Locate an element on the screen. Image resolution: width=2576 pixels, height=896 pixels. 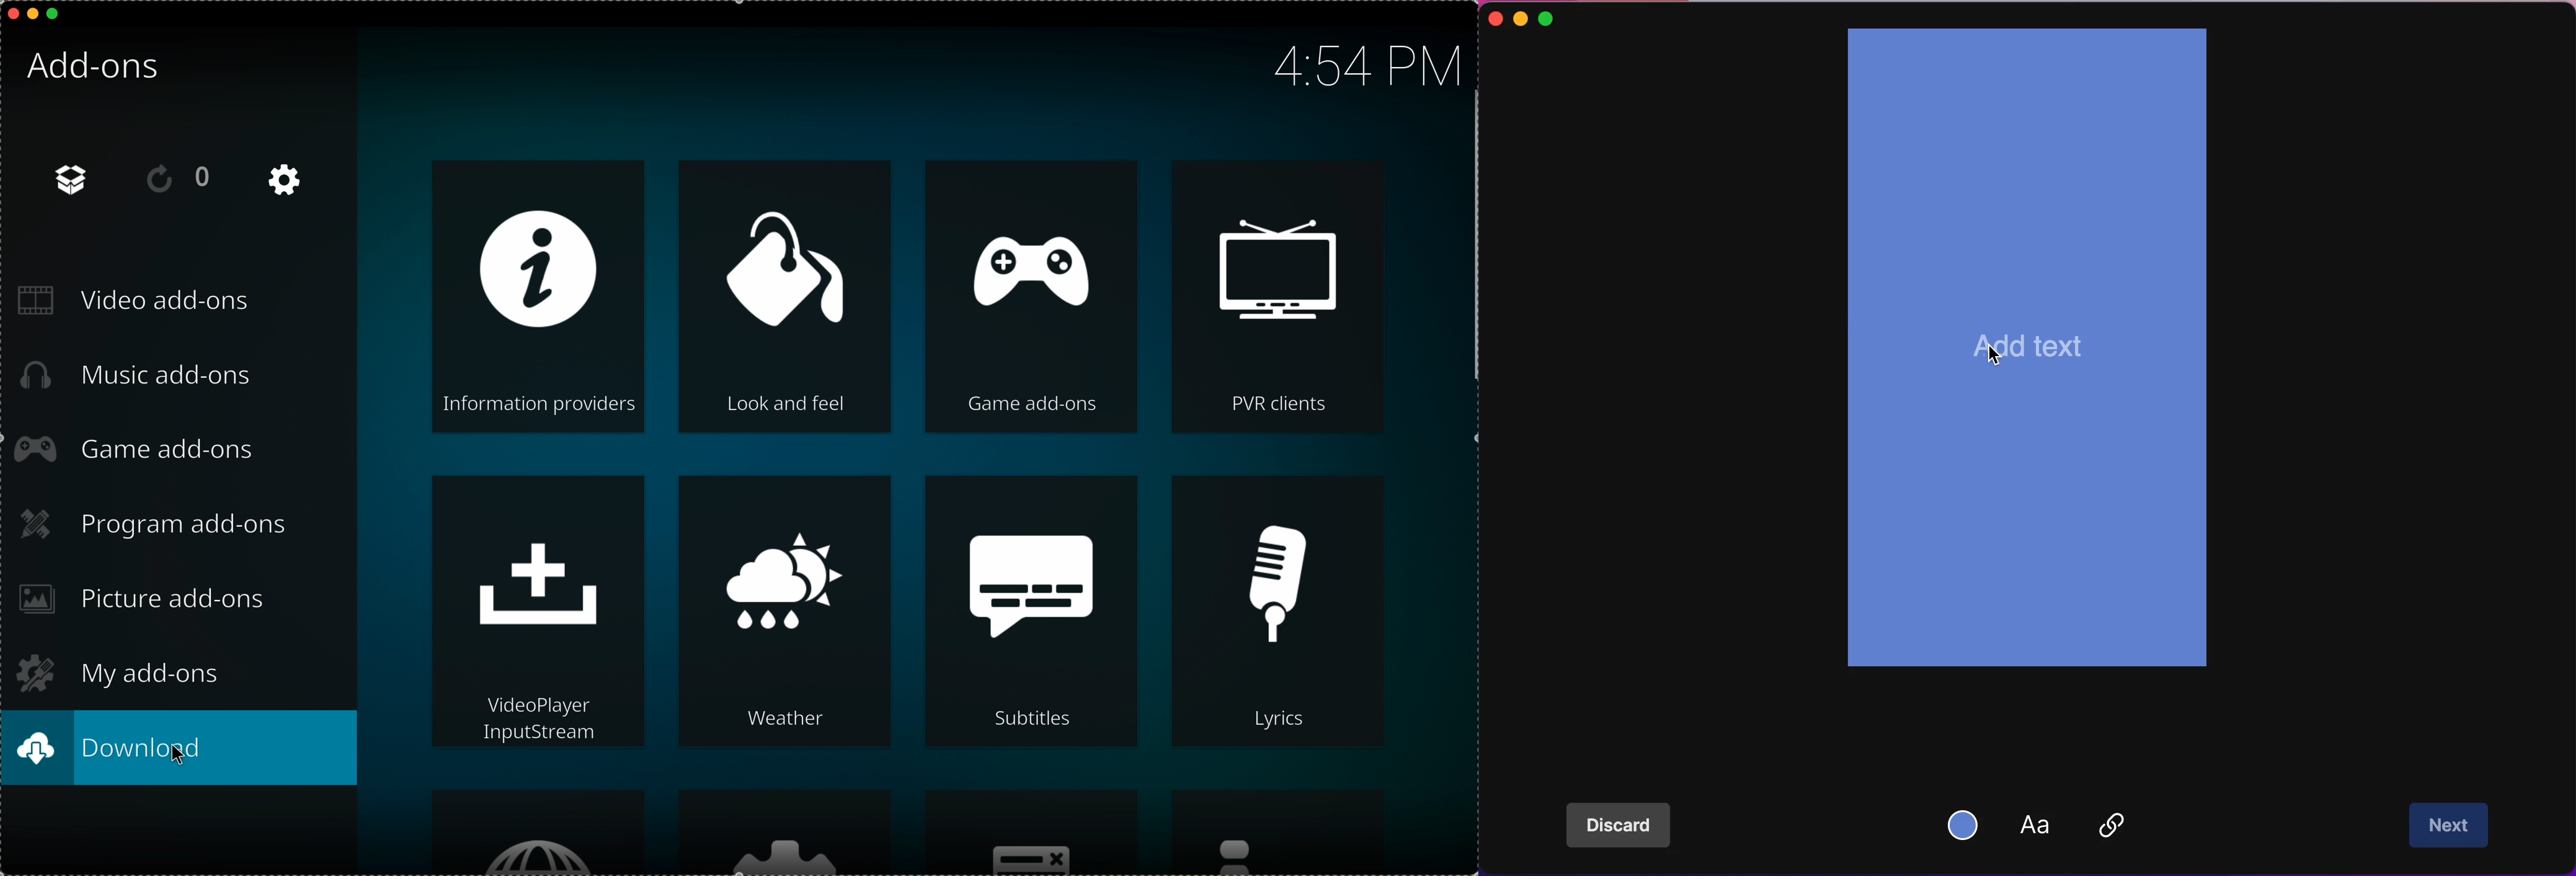
discard is located at coordinates (1625, 826).